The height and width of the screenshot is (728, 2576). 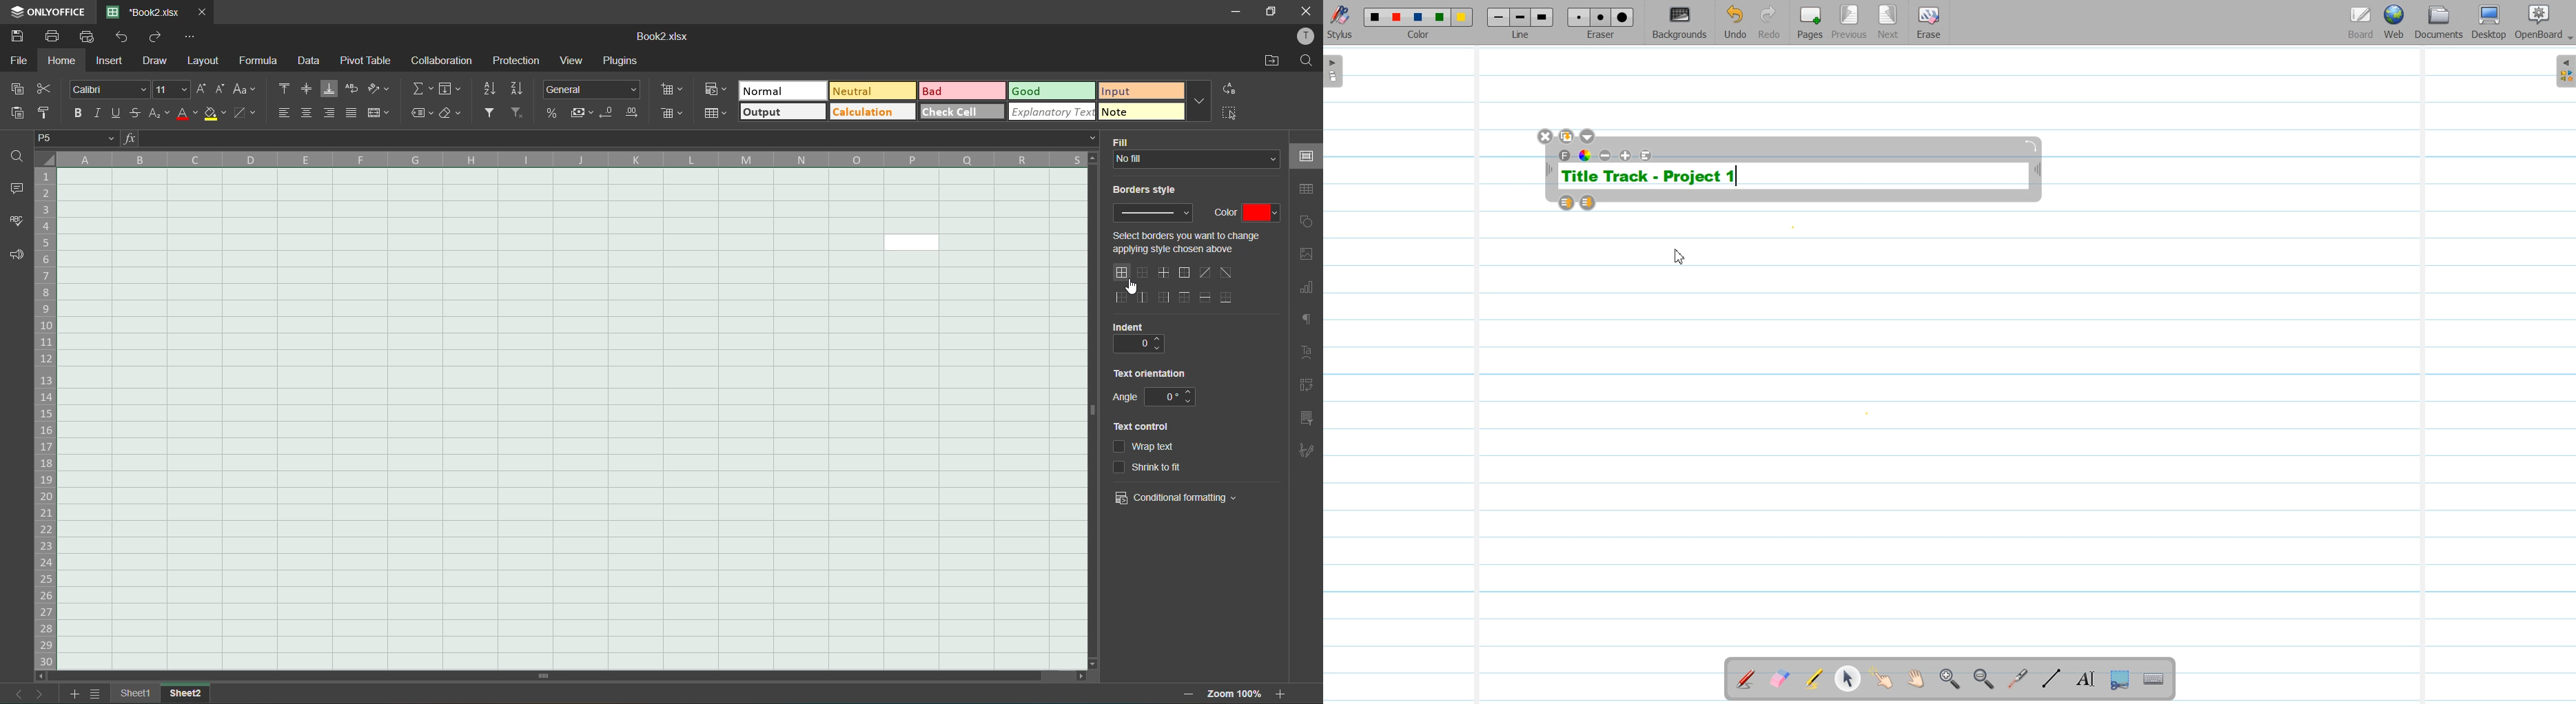 What do you see at coordinates (1138, 344) in the screenshot?
I see `0` at bounding box center [1138, 344].